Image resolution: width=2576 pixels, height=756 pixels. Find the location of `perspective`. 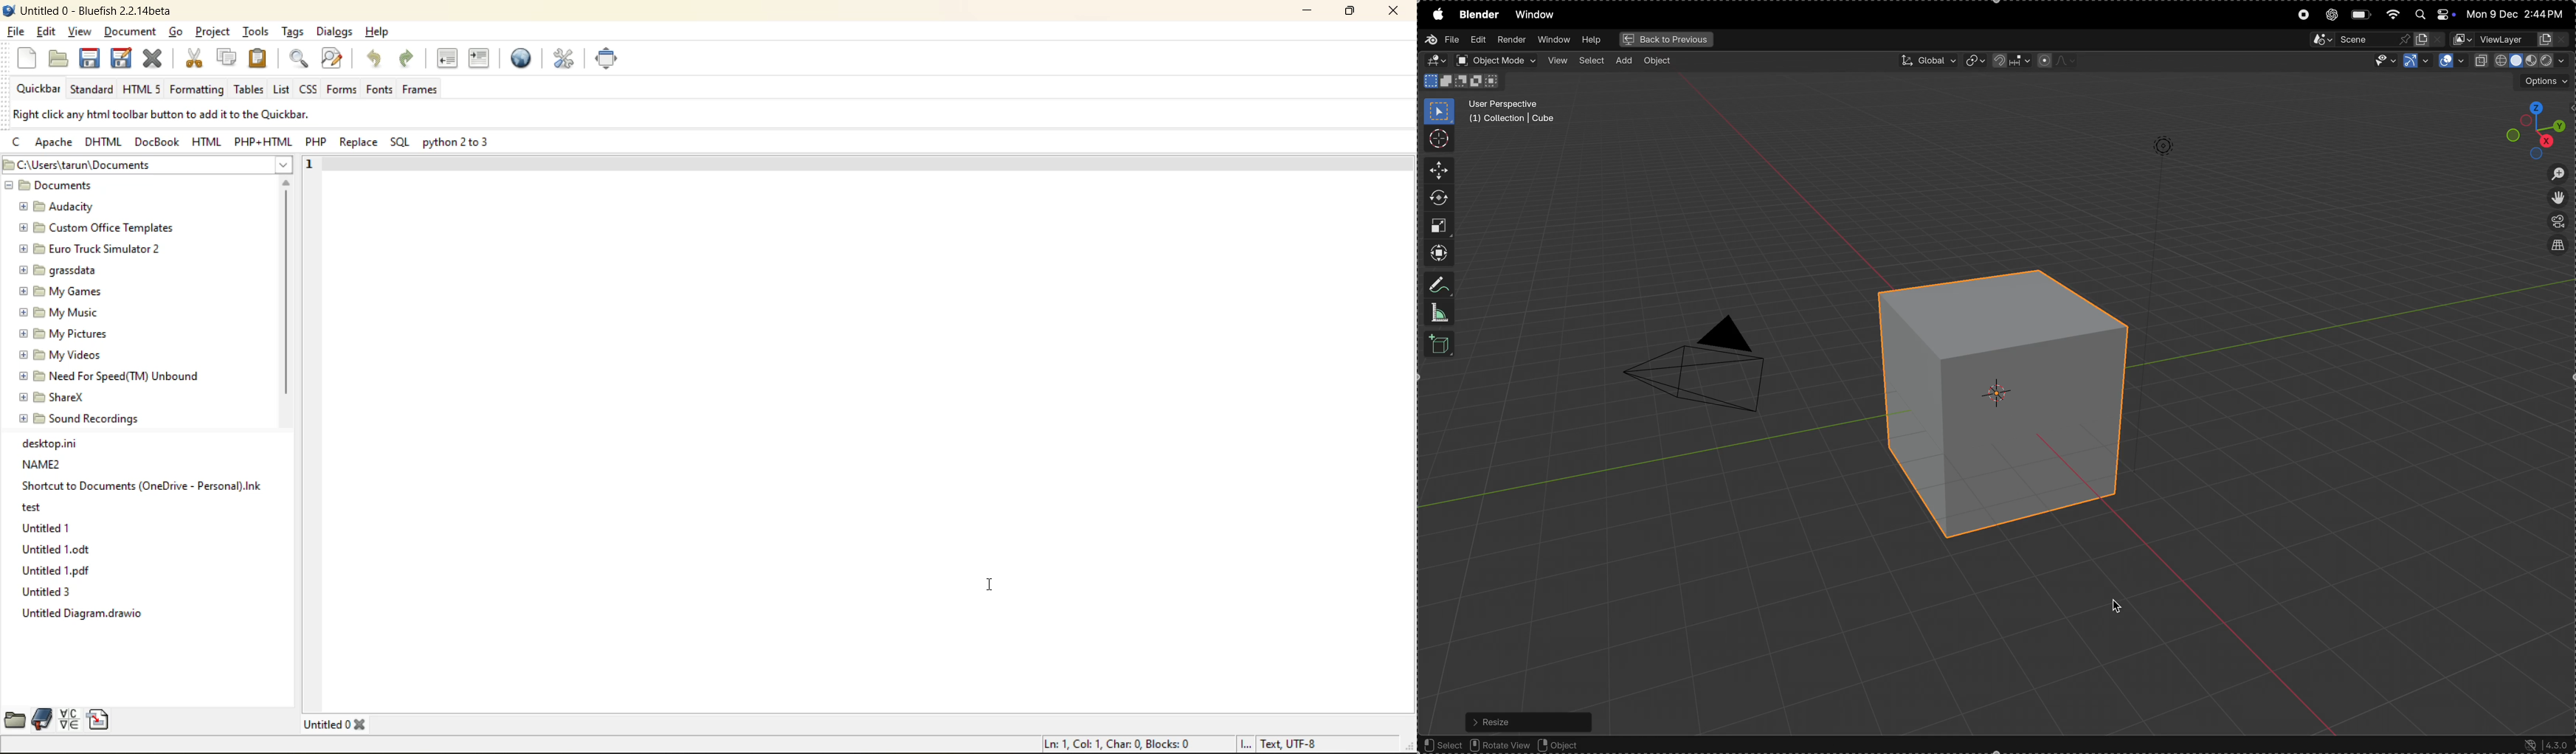

perspective is located at coordinates (2561, 222).